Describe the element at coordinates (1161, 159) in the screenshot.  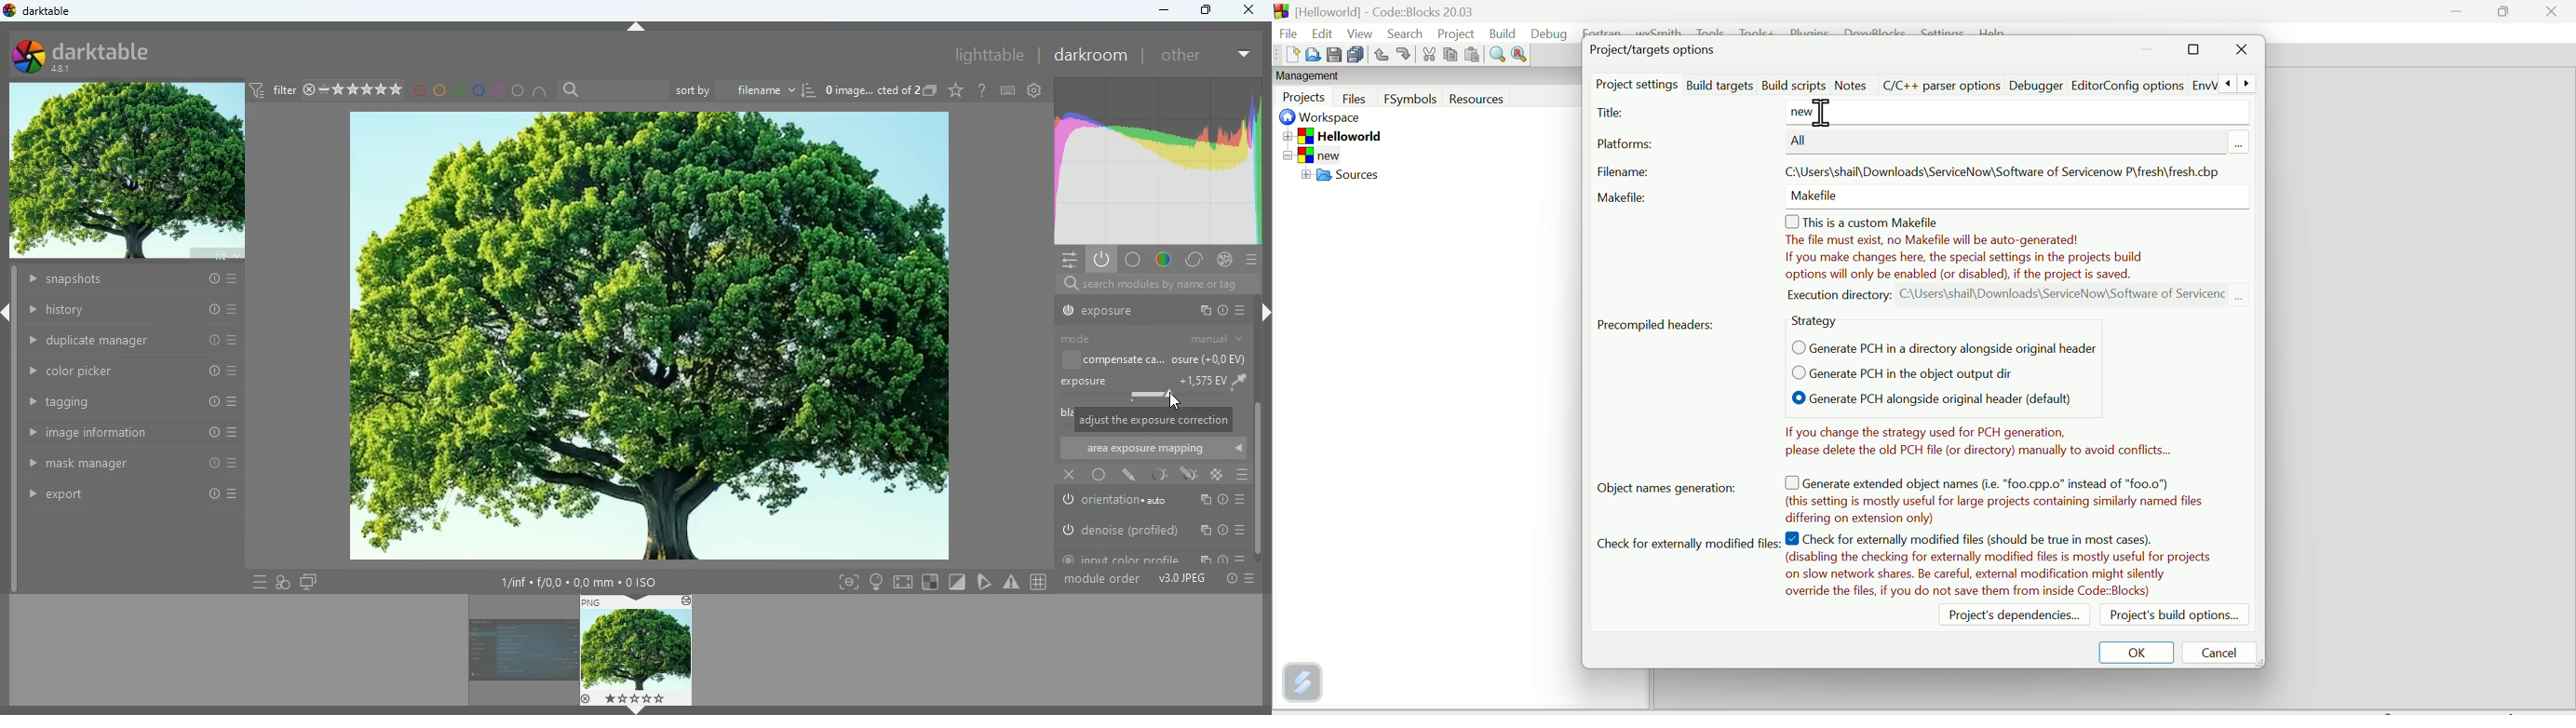
I see `gradient` at that location.